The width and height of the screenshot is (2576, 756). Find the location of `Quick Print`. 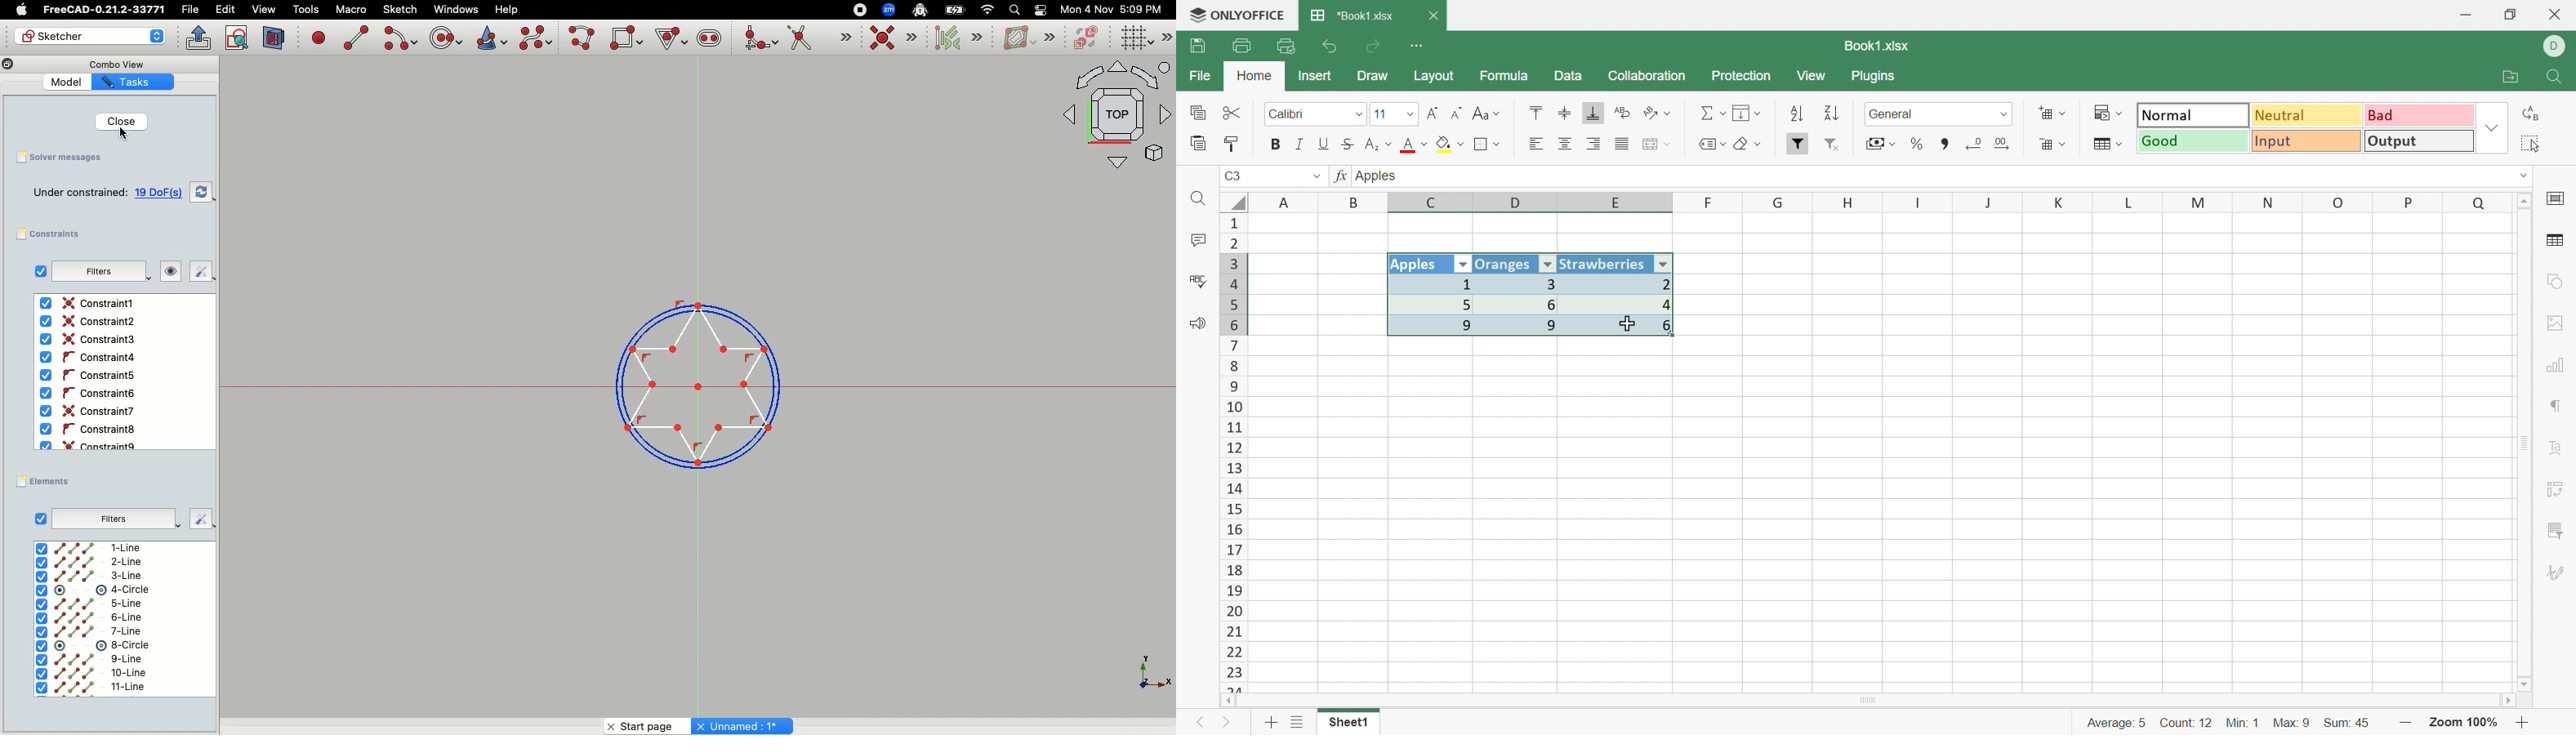

Quick Print is located at coordinates (1287, 46).